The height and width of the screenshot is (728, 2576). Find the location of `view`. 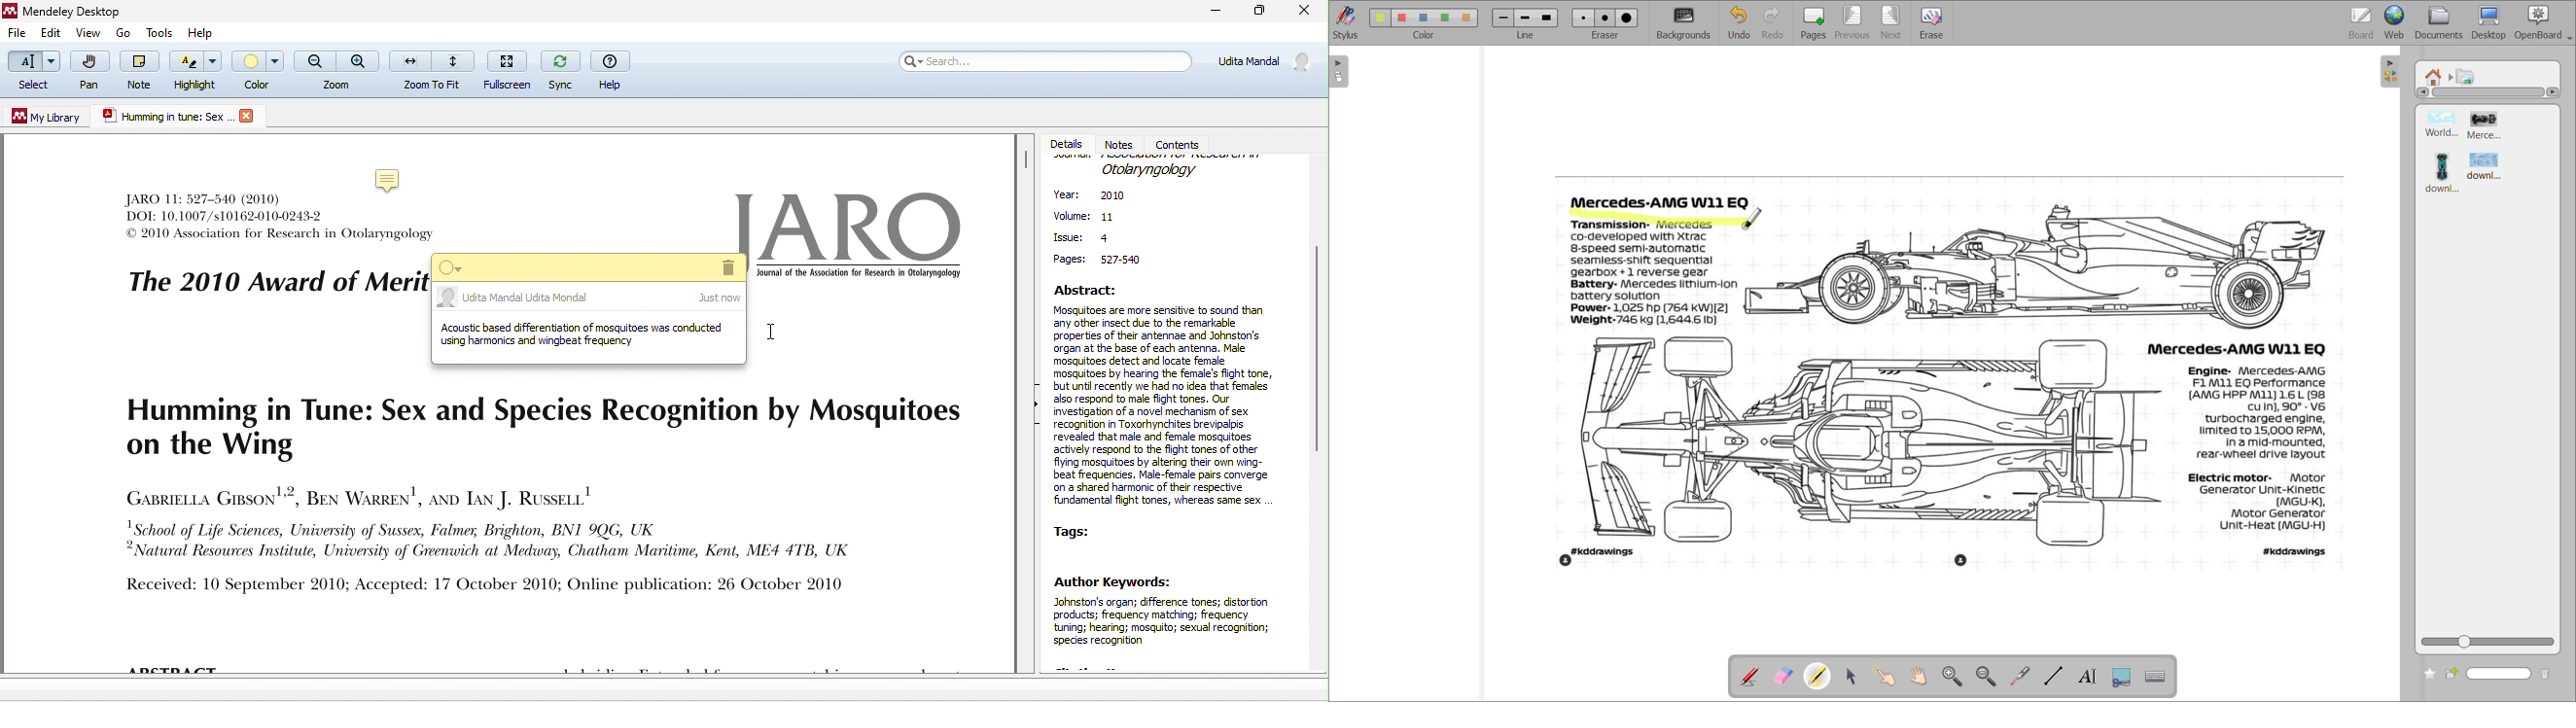

view is located at coordinates (88, 34).